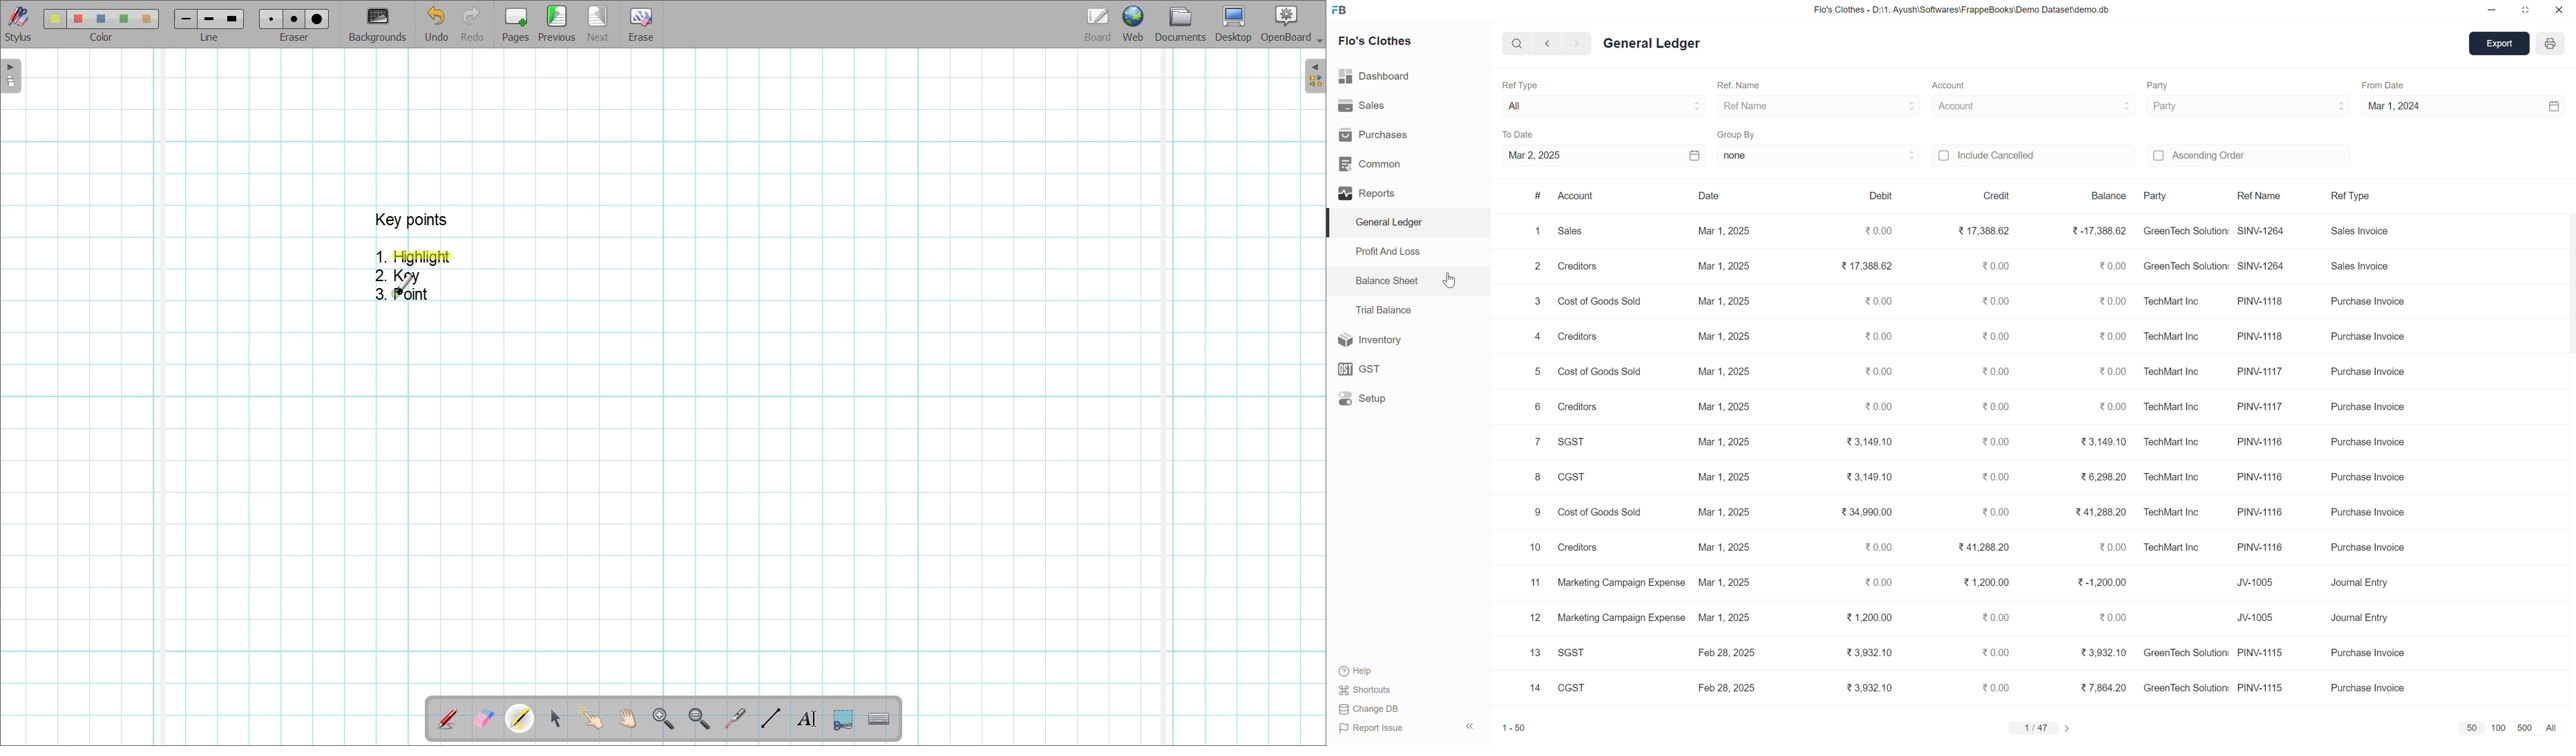 Image resolution: width=2576 pixels, height=756 pixels. What do you see at coordinates (1535, 618) in the screenshot?
I see `12` at bounding box center [1535, 618].